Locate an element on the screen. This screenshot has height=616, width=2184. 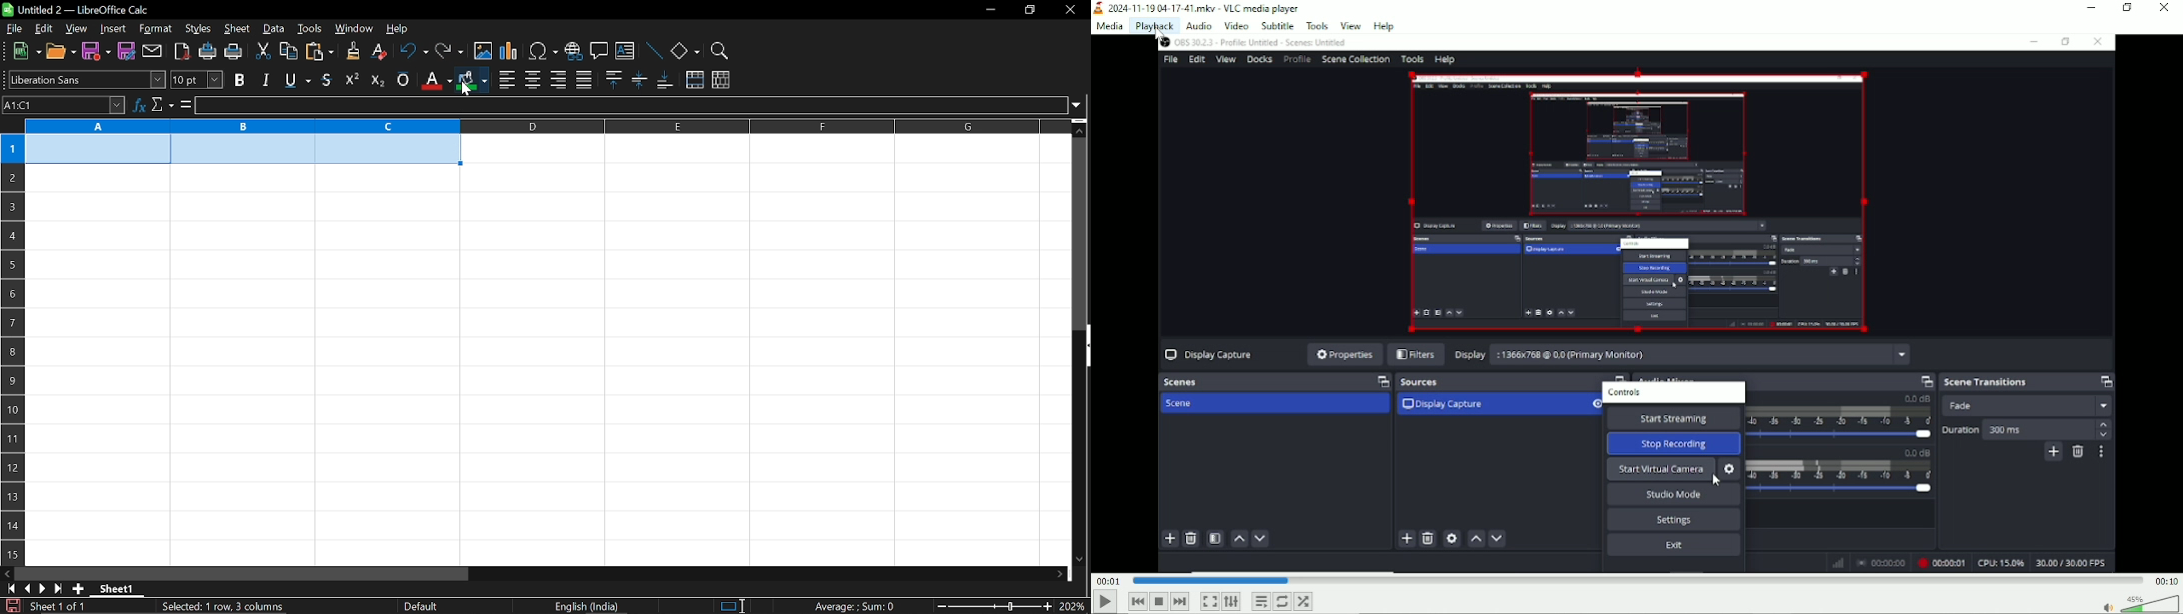
tools is located at coordinates (310, 30).